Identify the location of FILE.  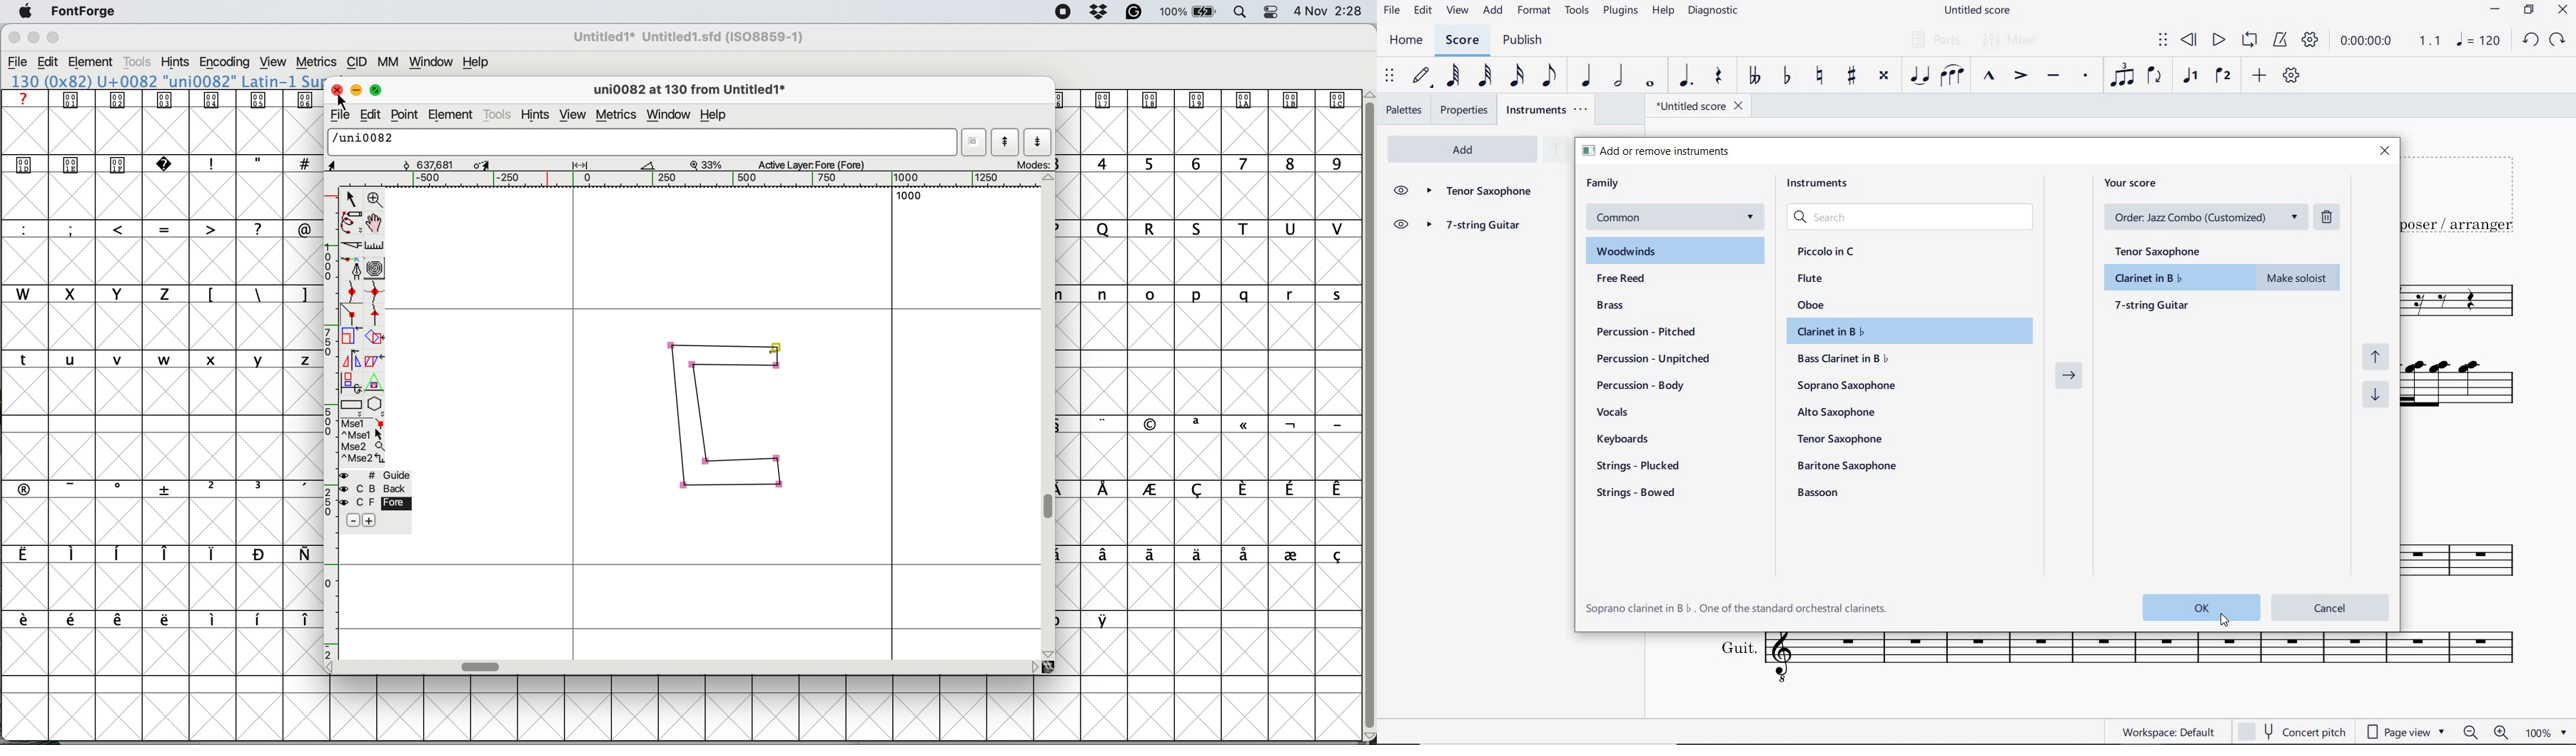
(1392, 9).